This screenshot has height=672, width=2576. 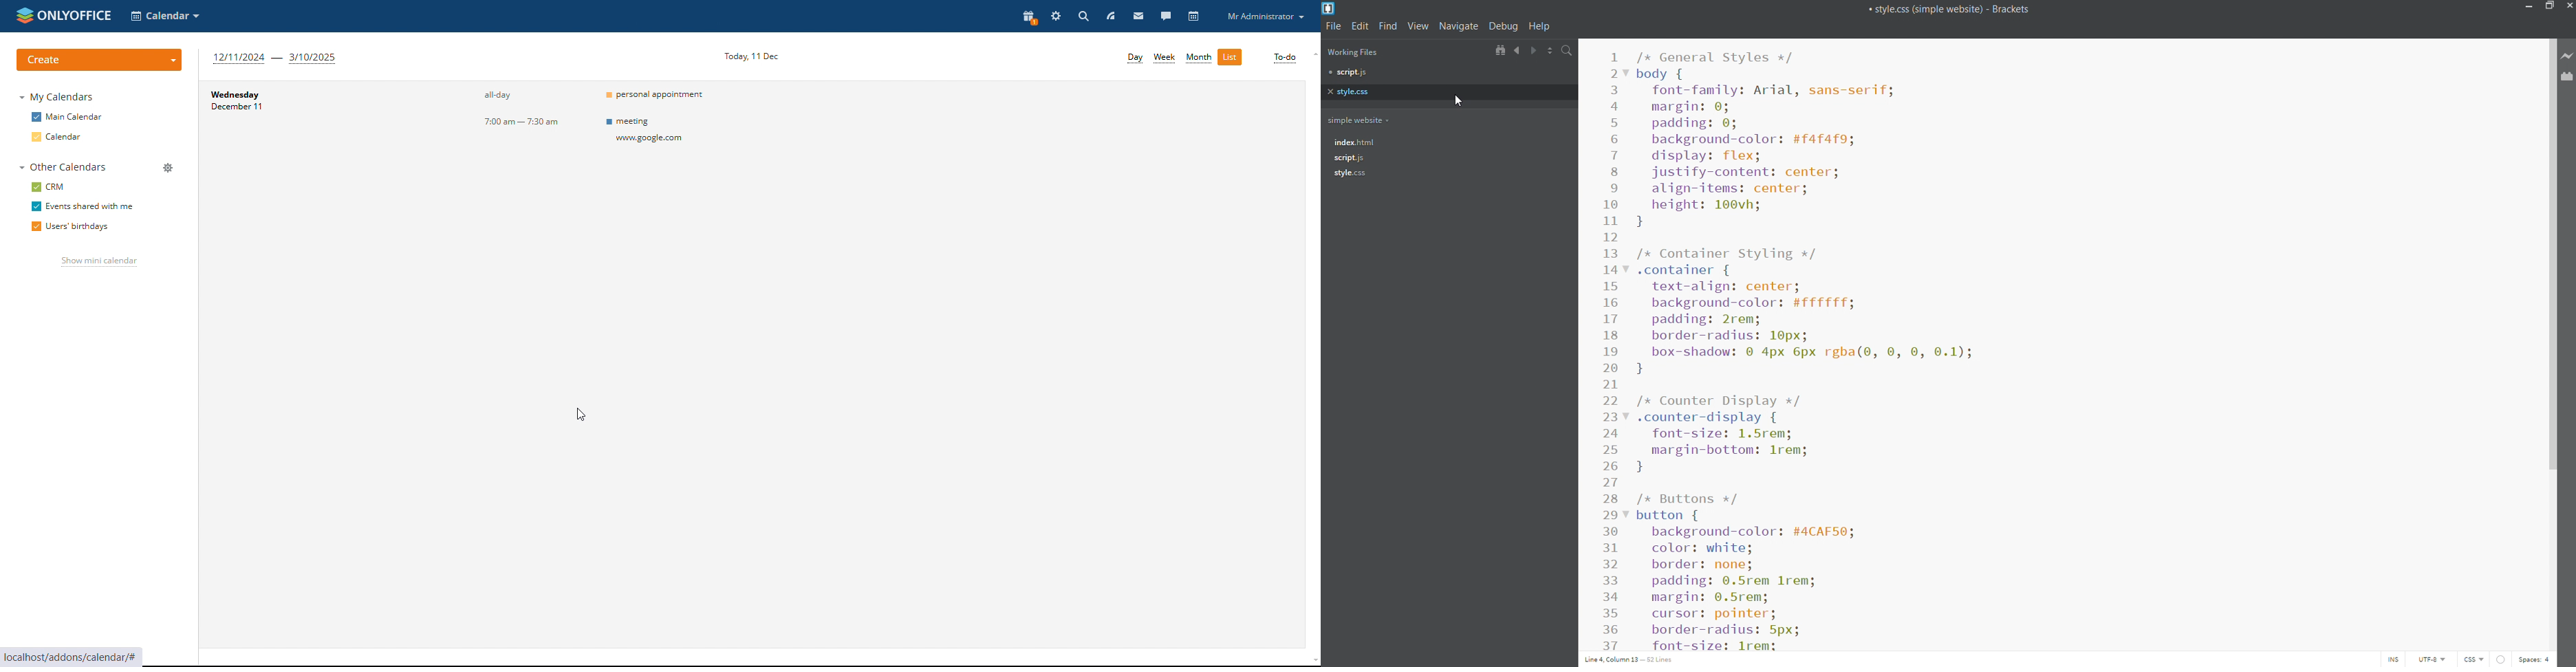 What do you see at coordinates (2539, 657) in the screenshot?
I see `spaces: 4` at bounding box center [2539, 657].